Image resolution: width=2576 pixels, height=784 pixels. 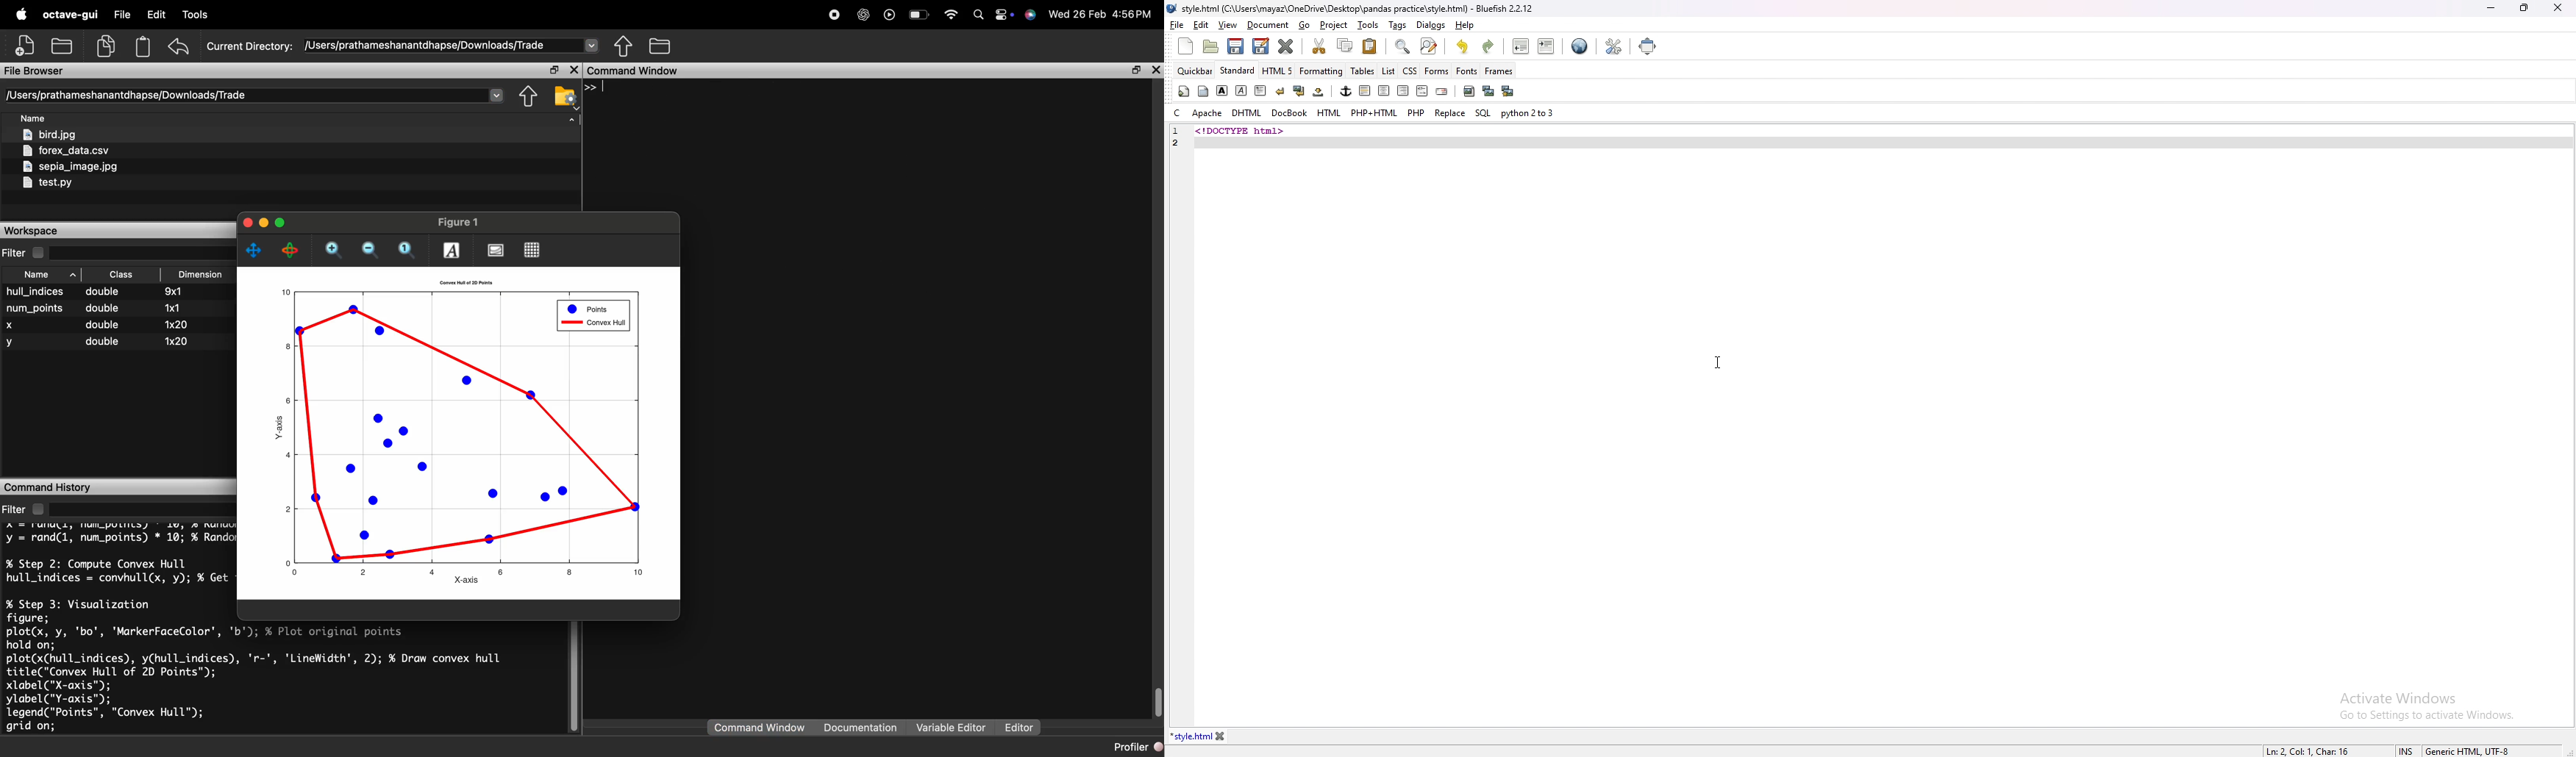 What do you see at coordinates (1019, 728) in the screenshot?
I see `Editor` at bounding box center [1019, 728].